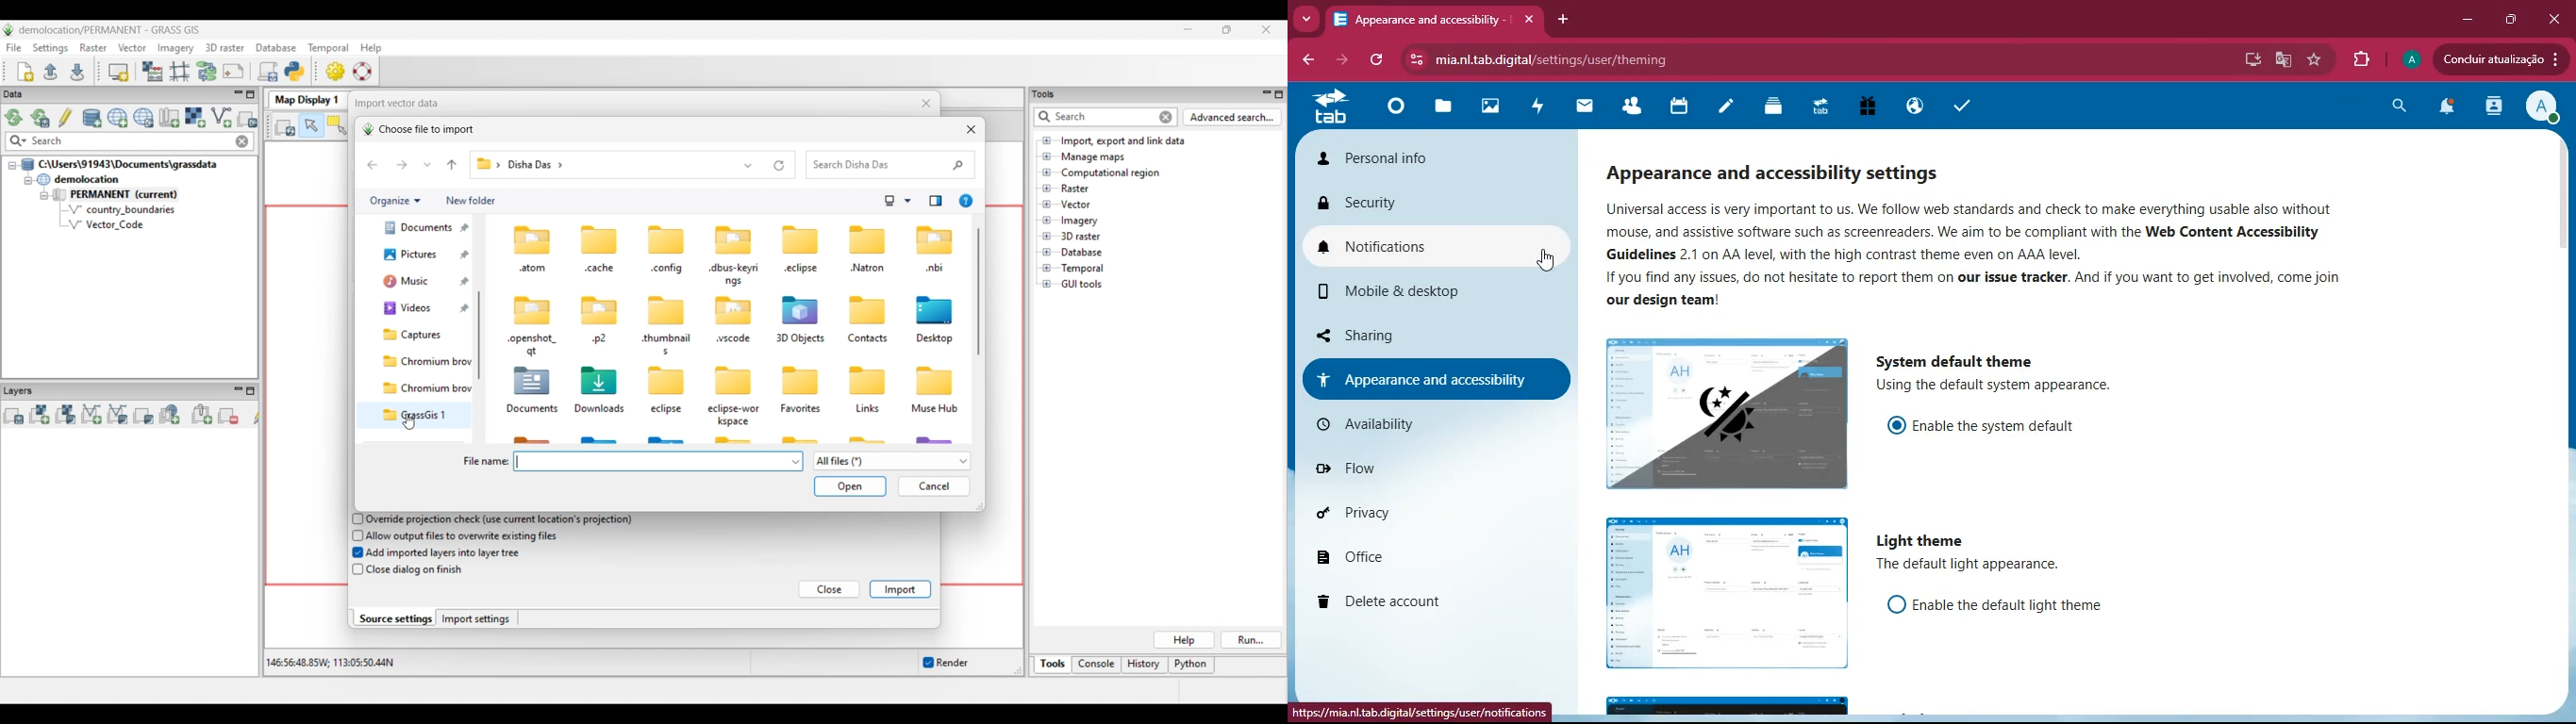  Describe the element at coordinates (1543, 109) in the screenshot. I see `activity` at that location.